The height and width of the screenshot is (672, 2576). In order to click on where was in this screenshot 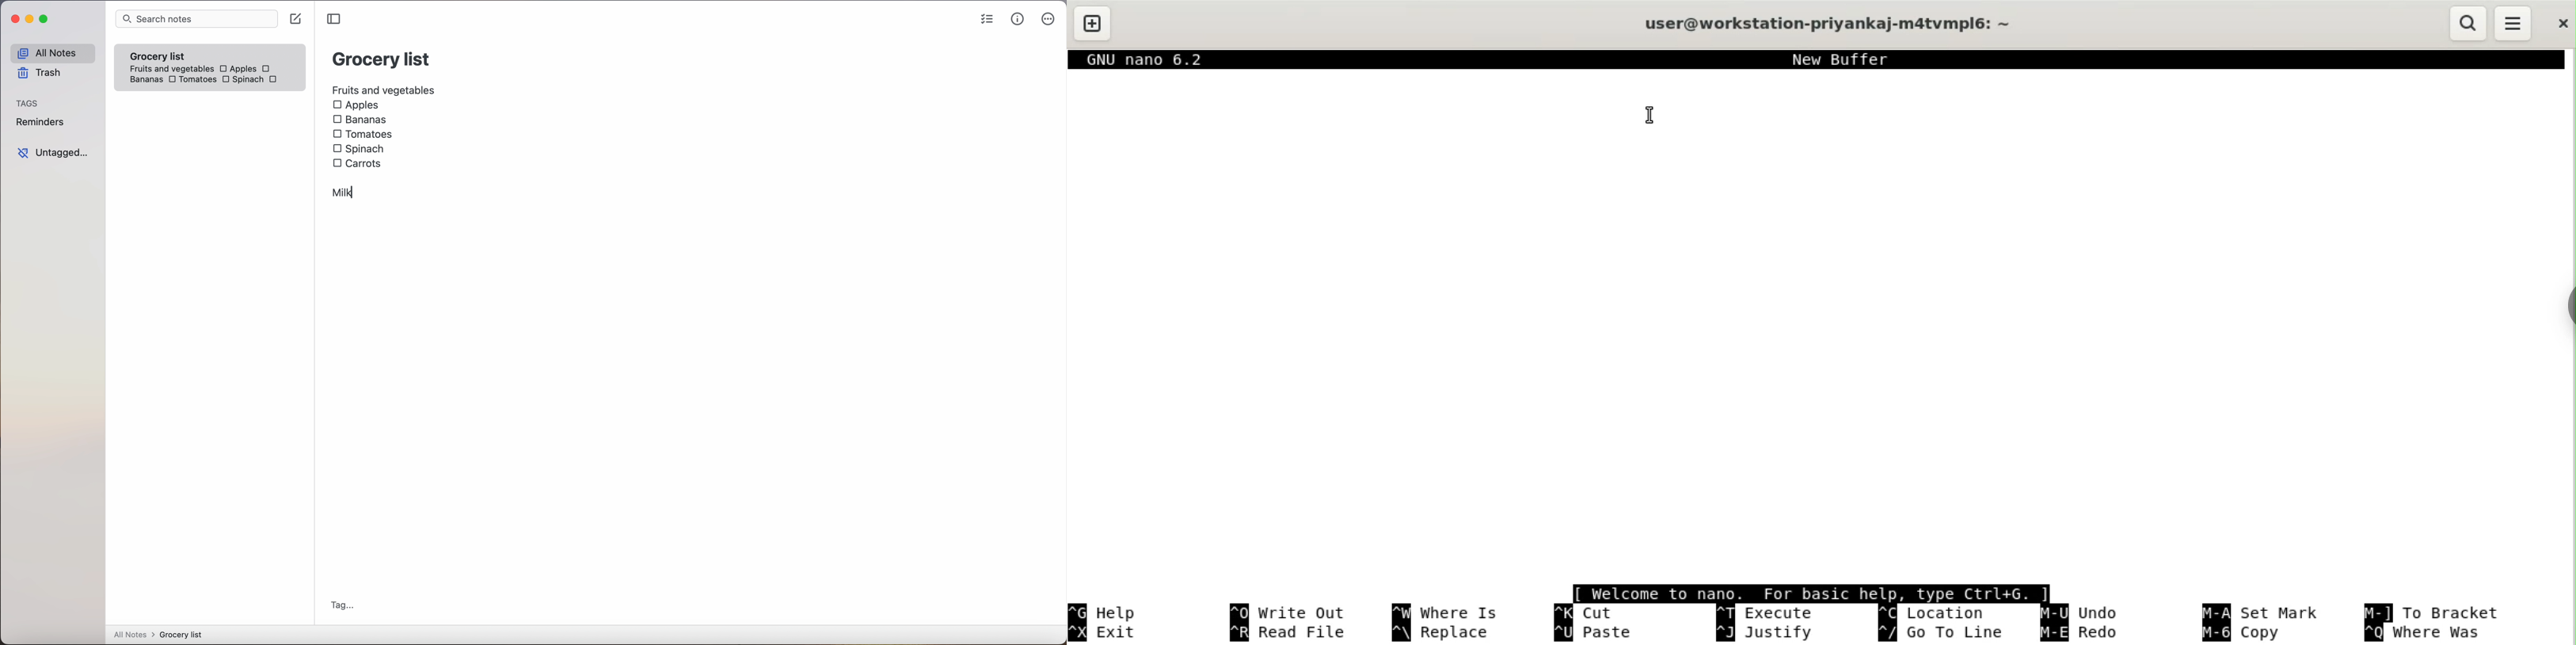, I will do `click(2431, 632)`.